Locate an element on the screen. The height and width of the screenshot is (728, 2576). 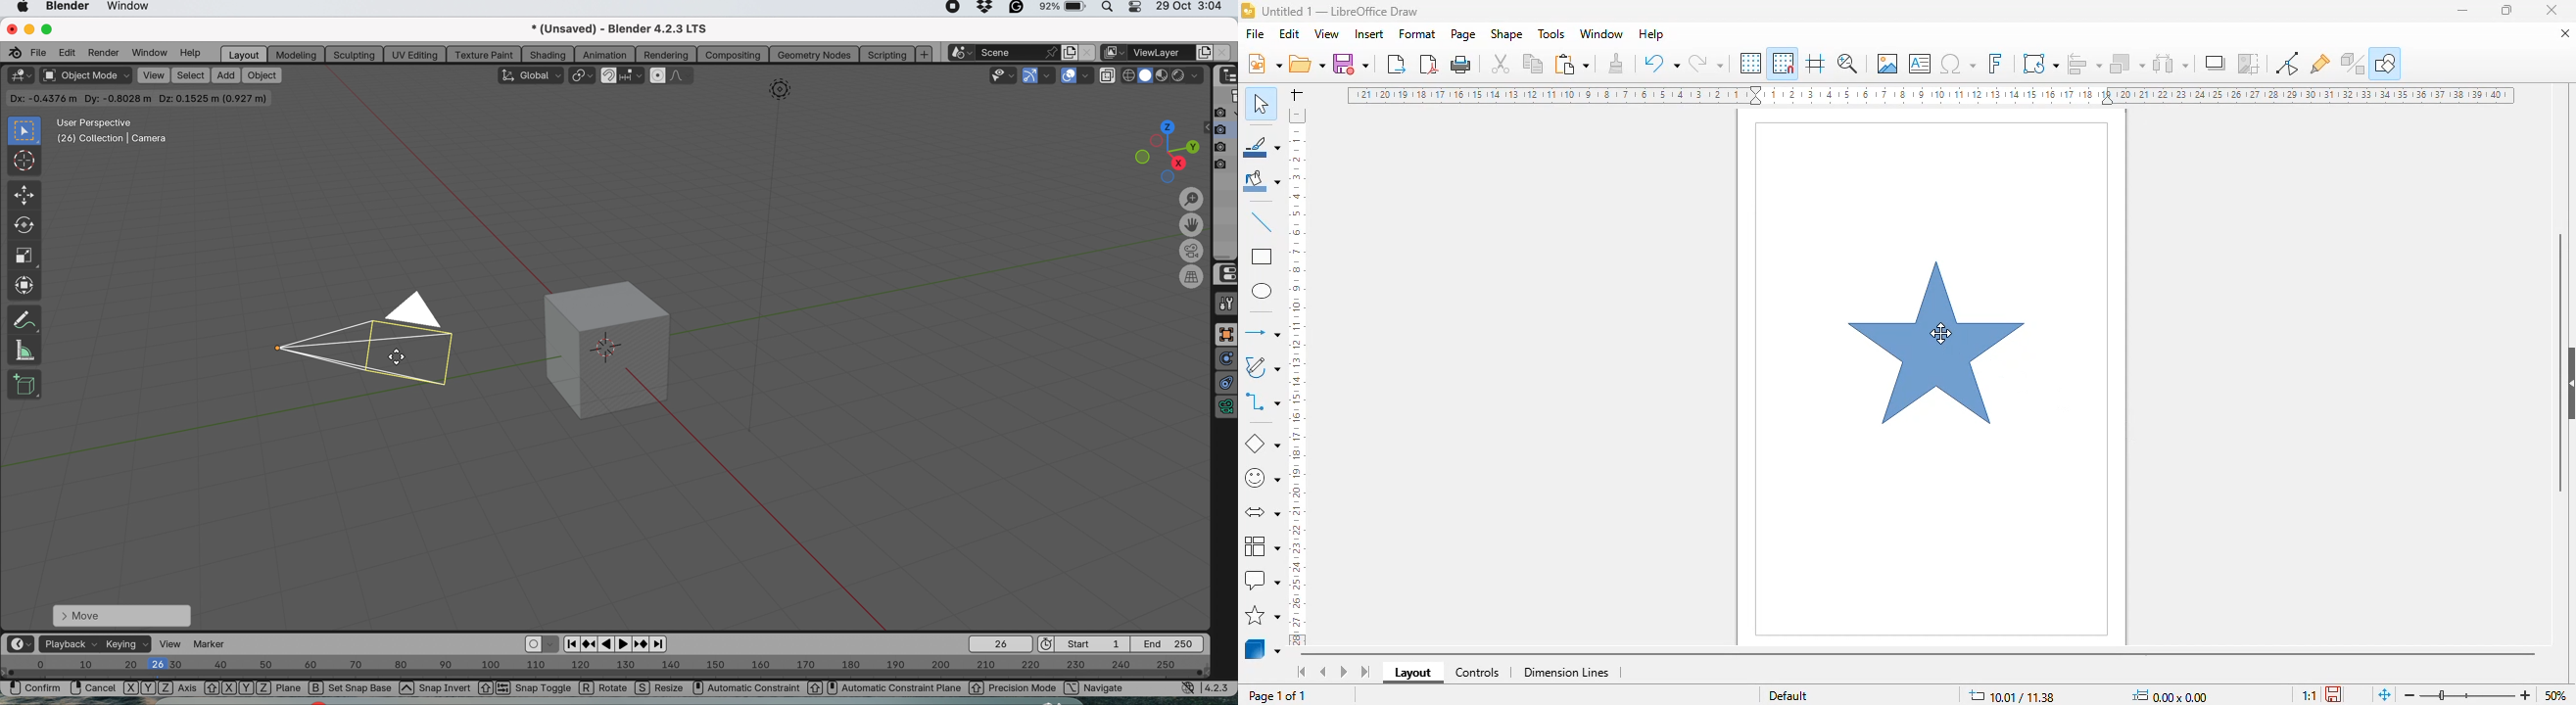
previous is located at coordinates (570, 643).